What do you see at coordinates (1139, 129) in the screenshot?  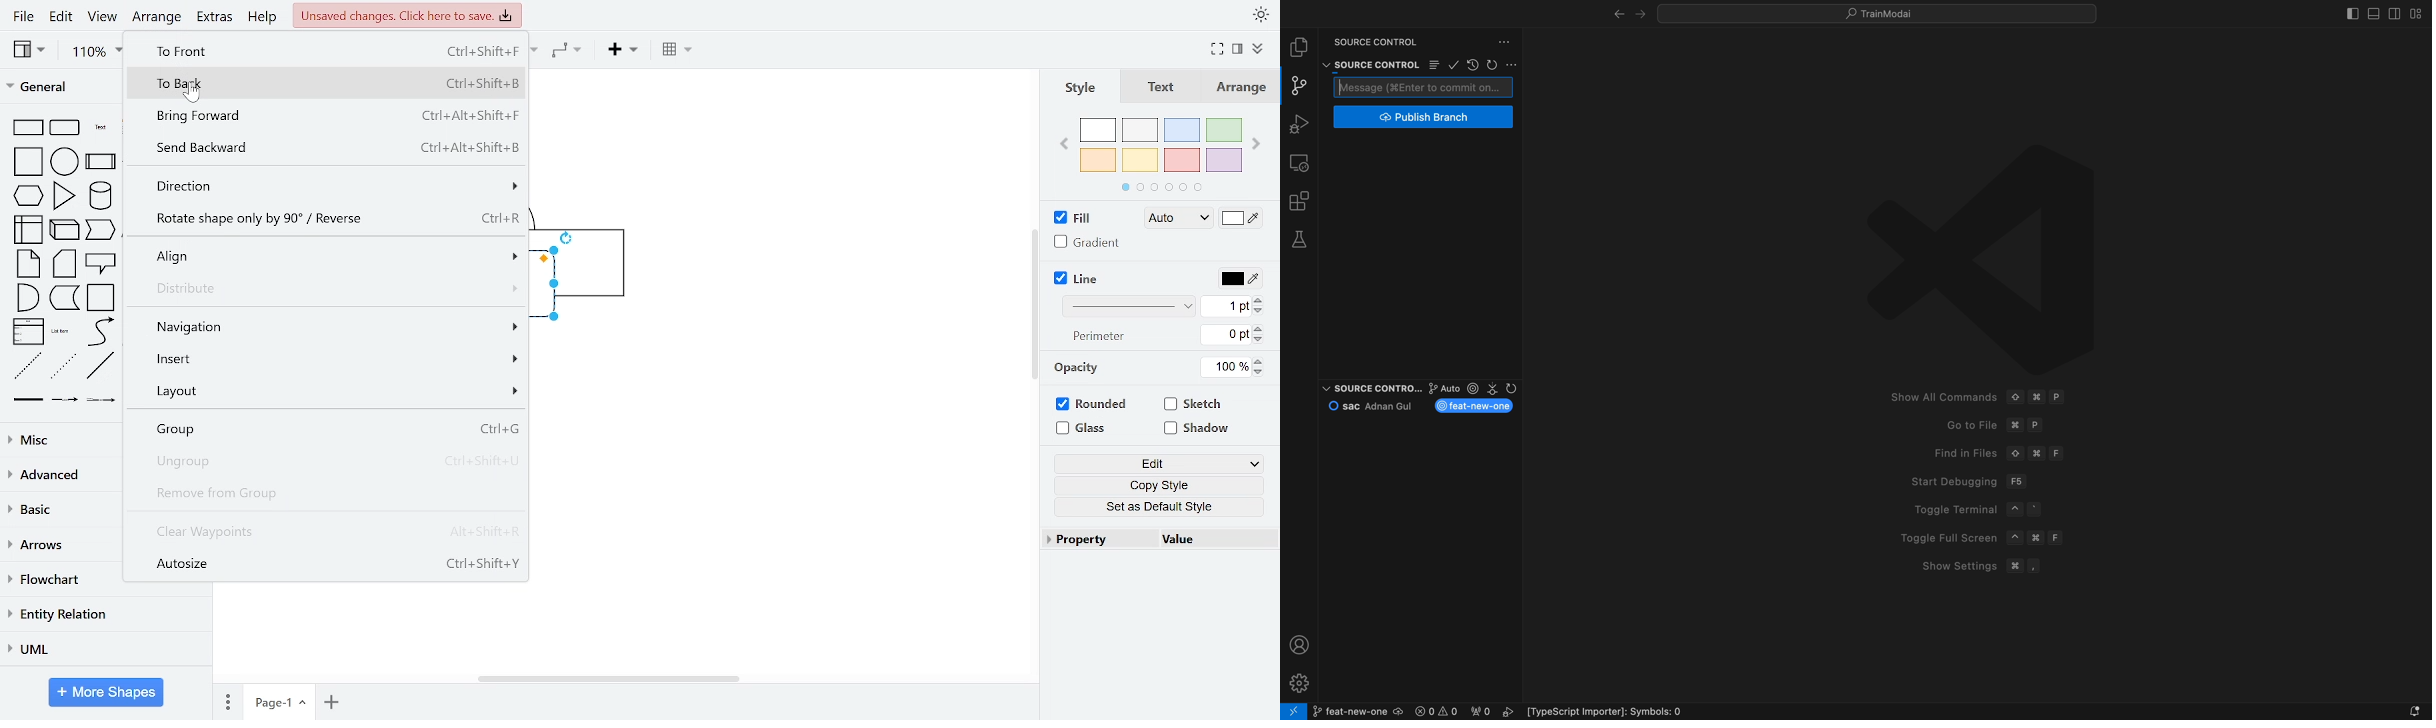 I see `ash` at bounding box center [1139, 129].